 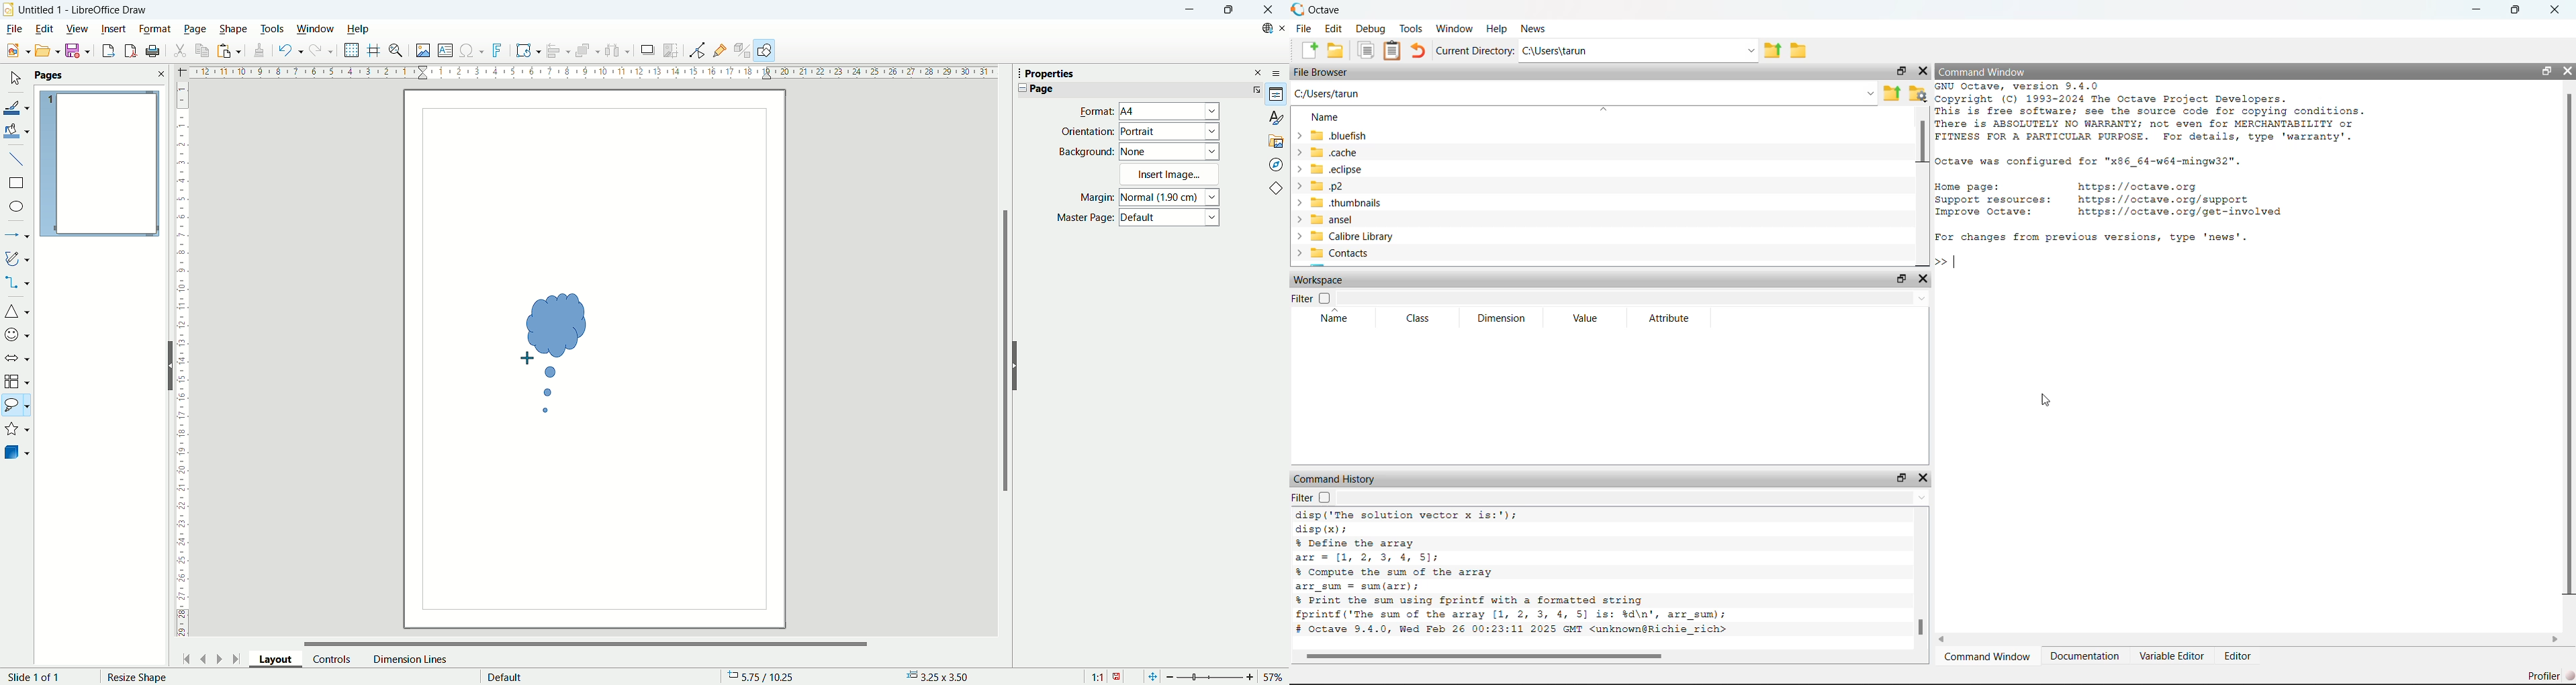 I want to click on Editor, so click(x=2240, y=658).